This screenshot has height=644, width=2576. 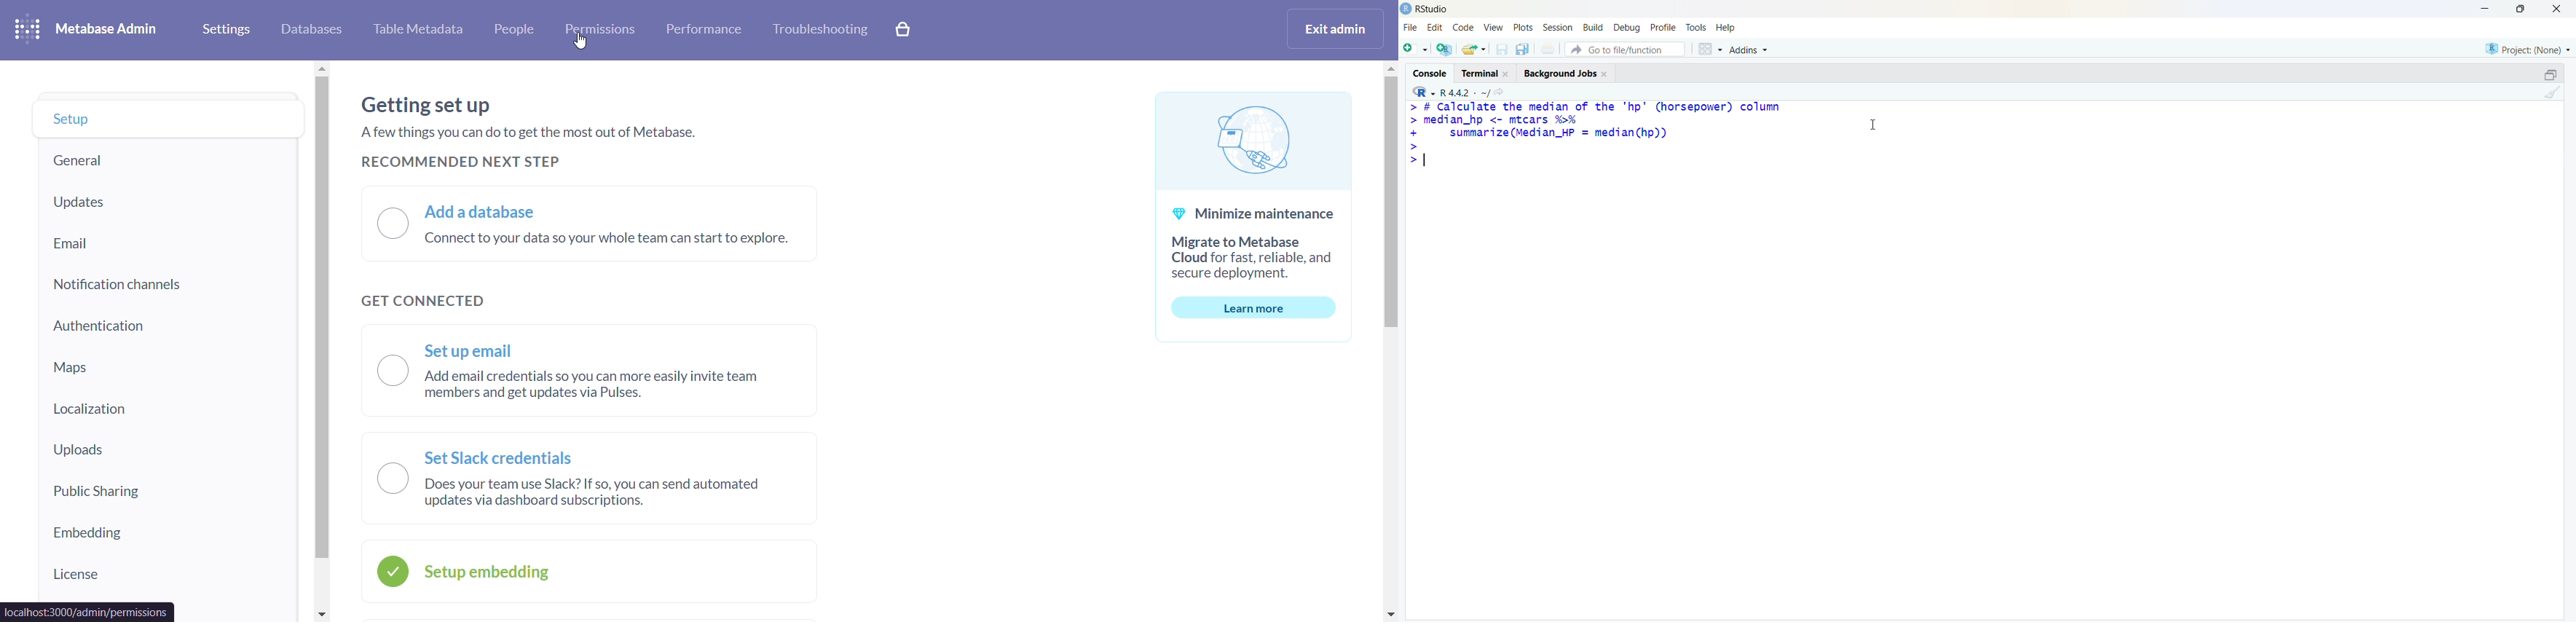 I want to click on typing cursor, so click(x=1429, y=160).